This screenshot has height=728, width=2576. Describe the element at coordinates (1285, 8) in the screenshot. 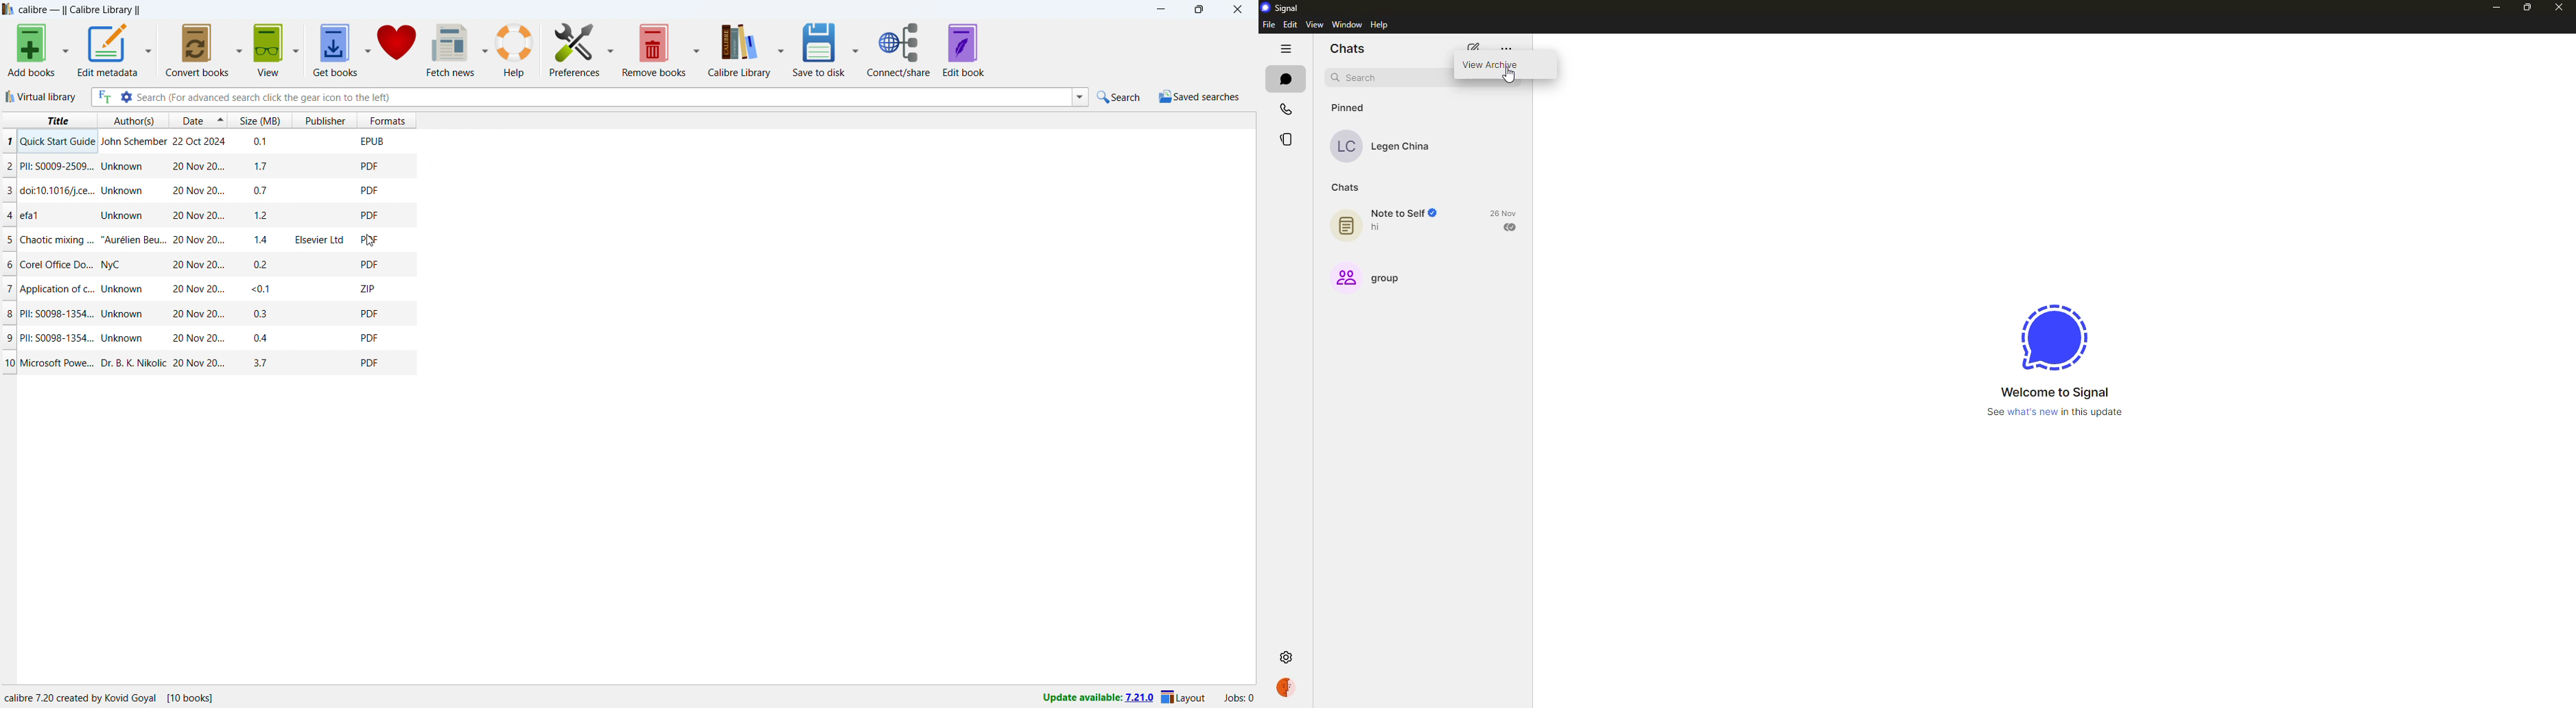

I see `signal` at that location.